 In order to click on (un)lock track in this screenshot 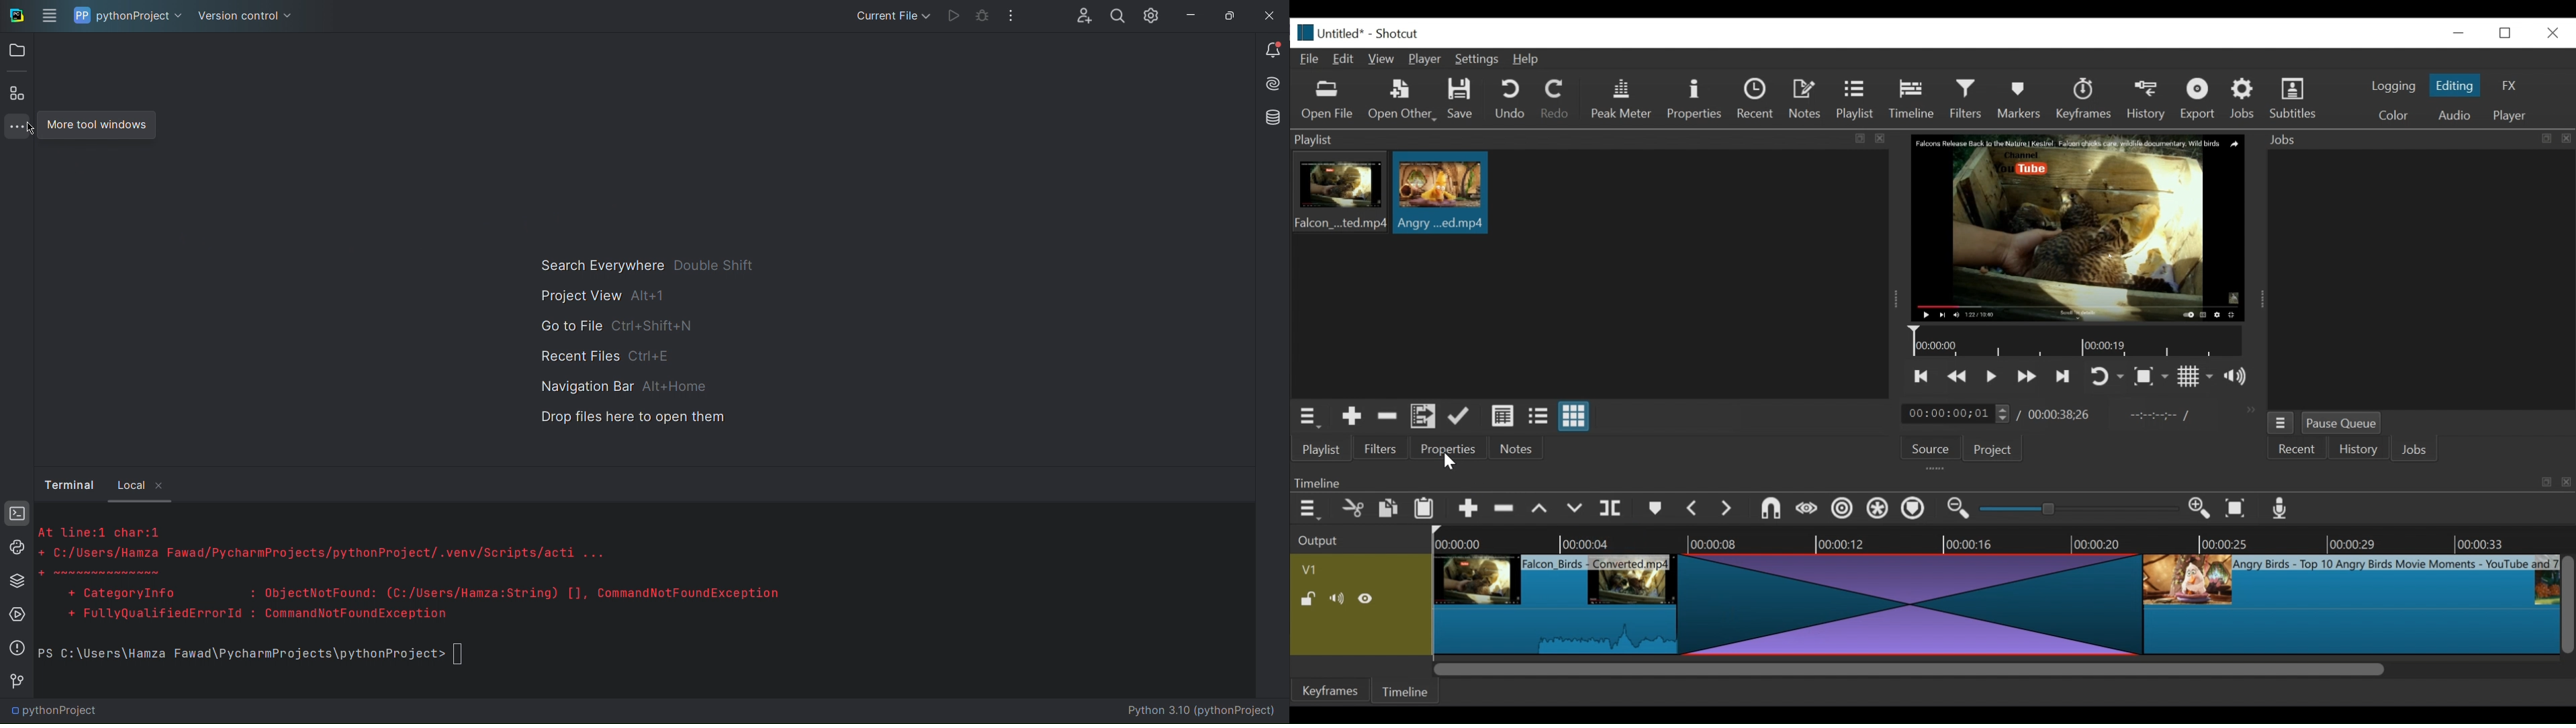, I will do `click(1308, 599)`.